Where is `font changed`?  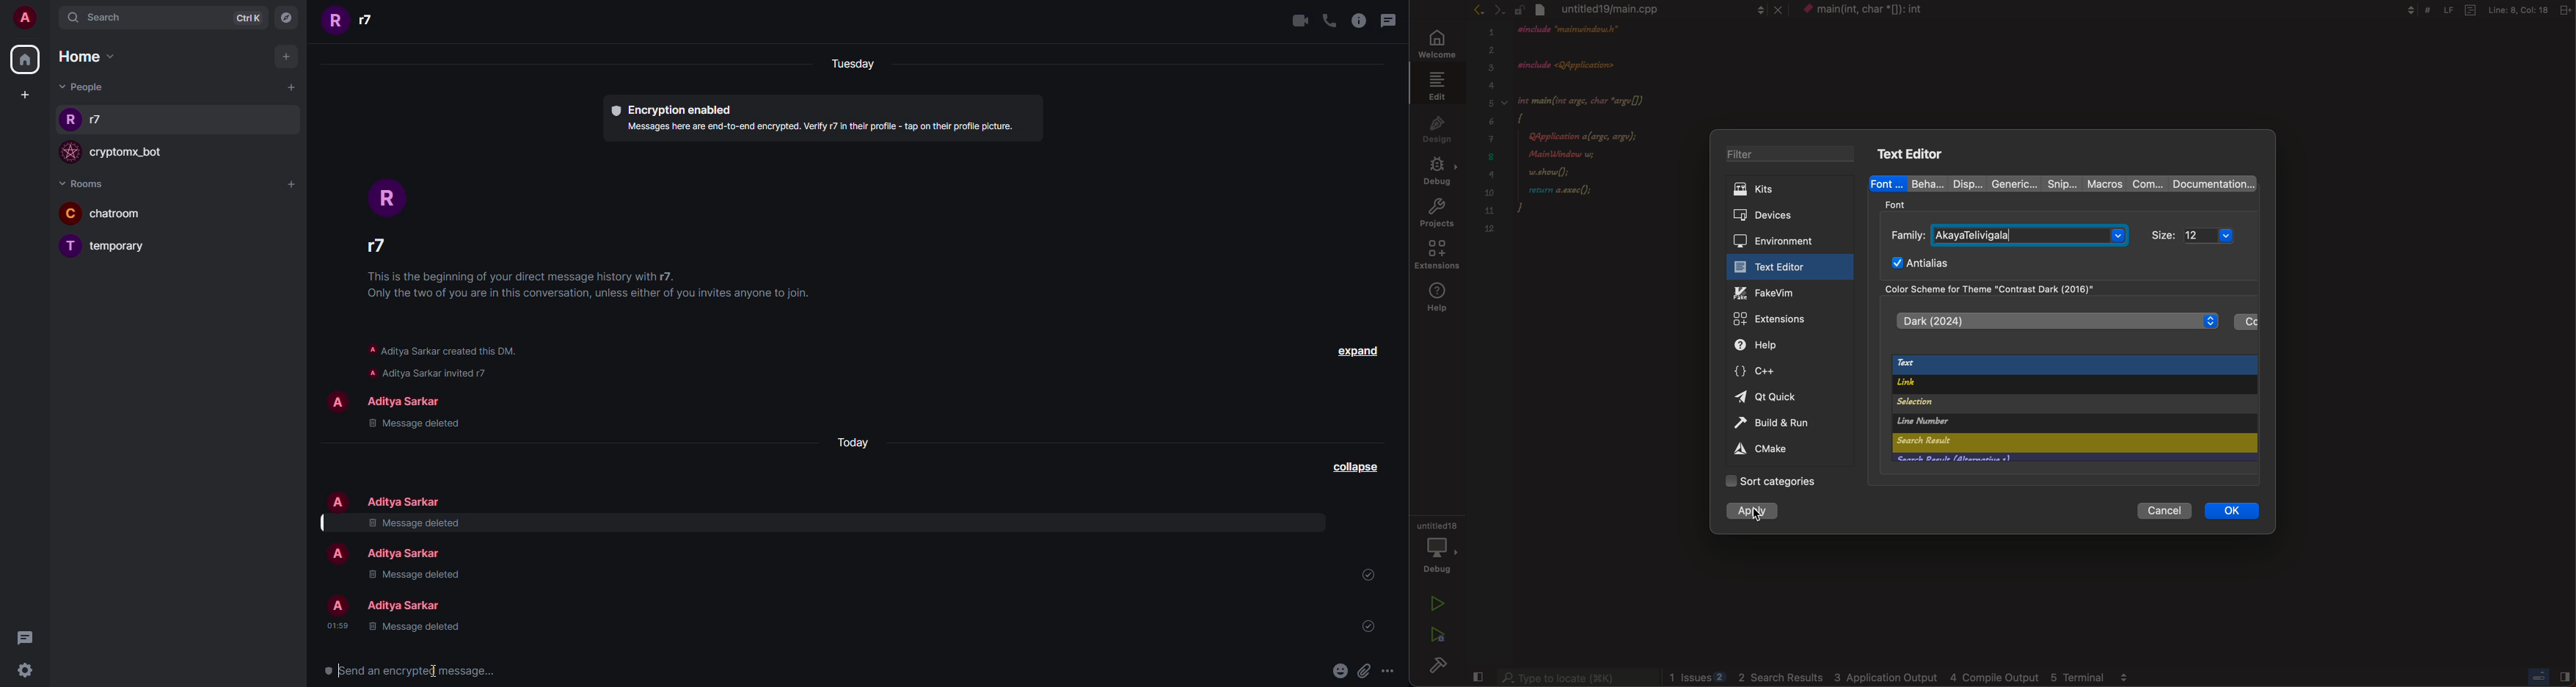 font changed is located at coordinates (1655, 10).